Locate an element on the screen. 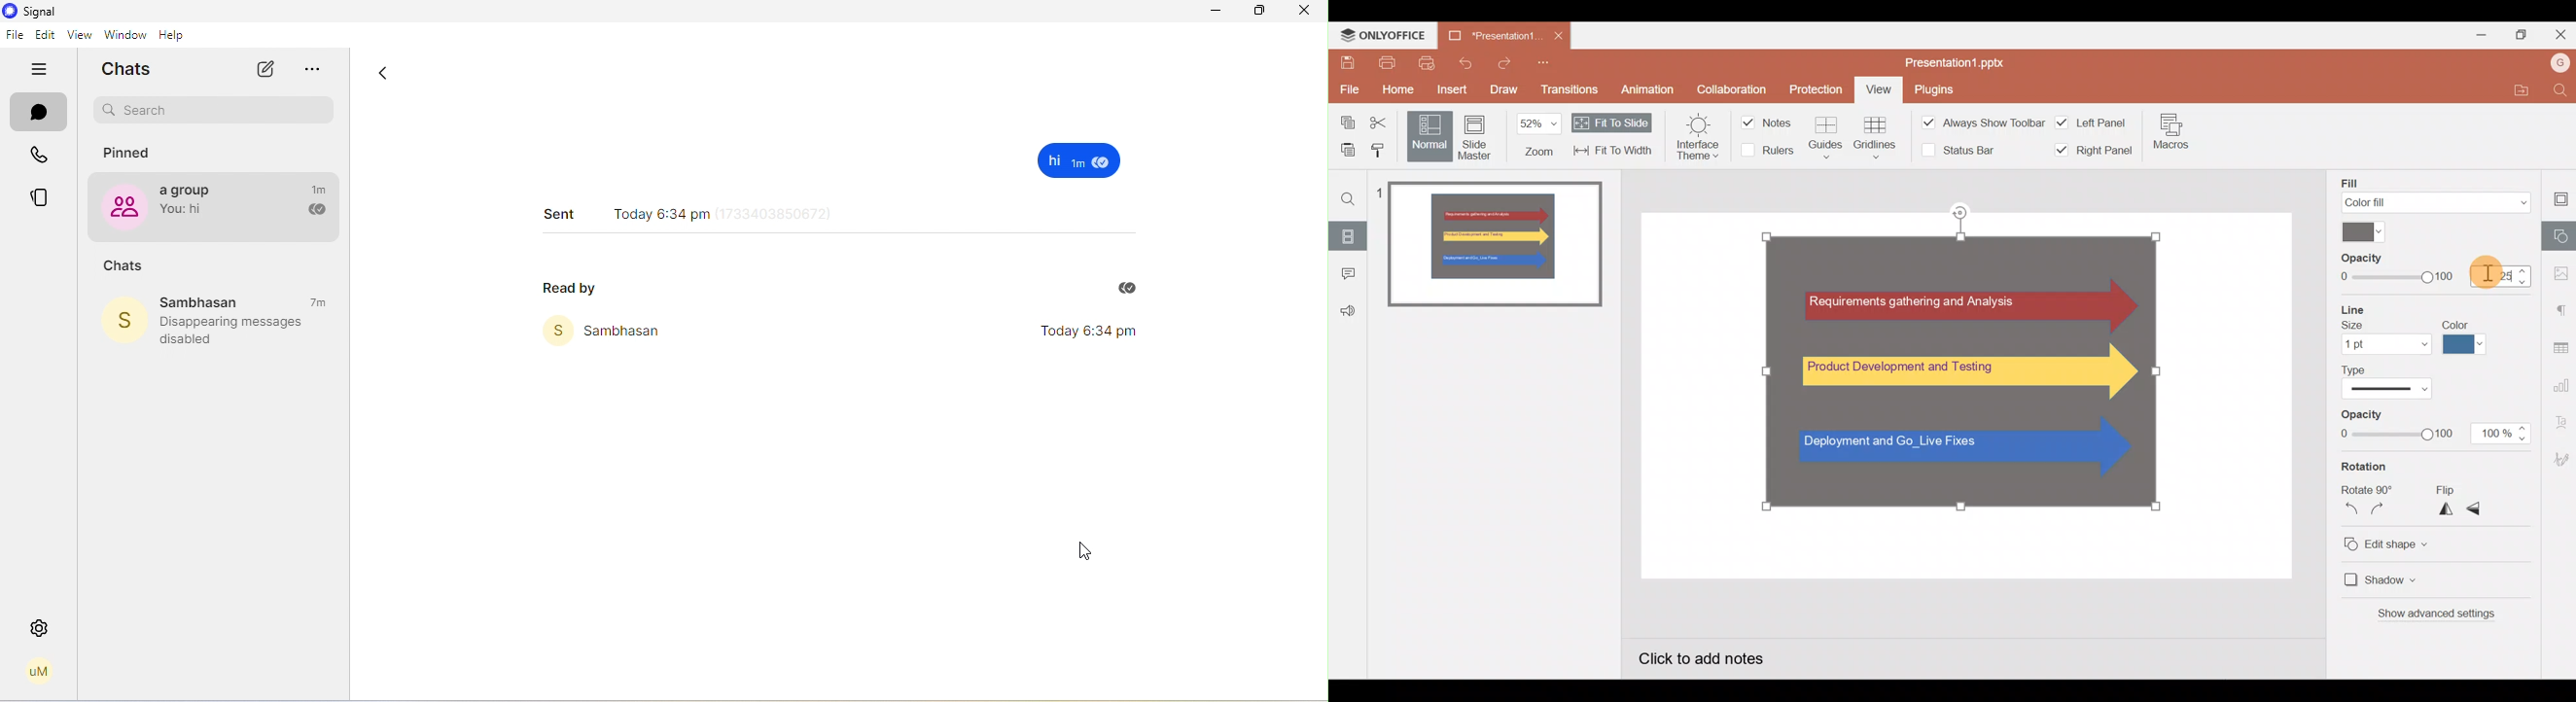  Text Art settings is located at coordinates (2560, 424).